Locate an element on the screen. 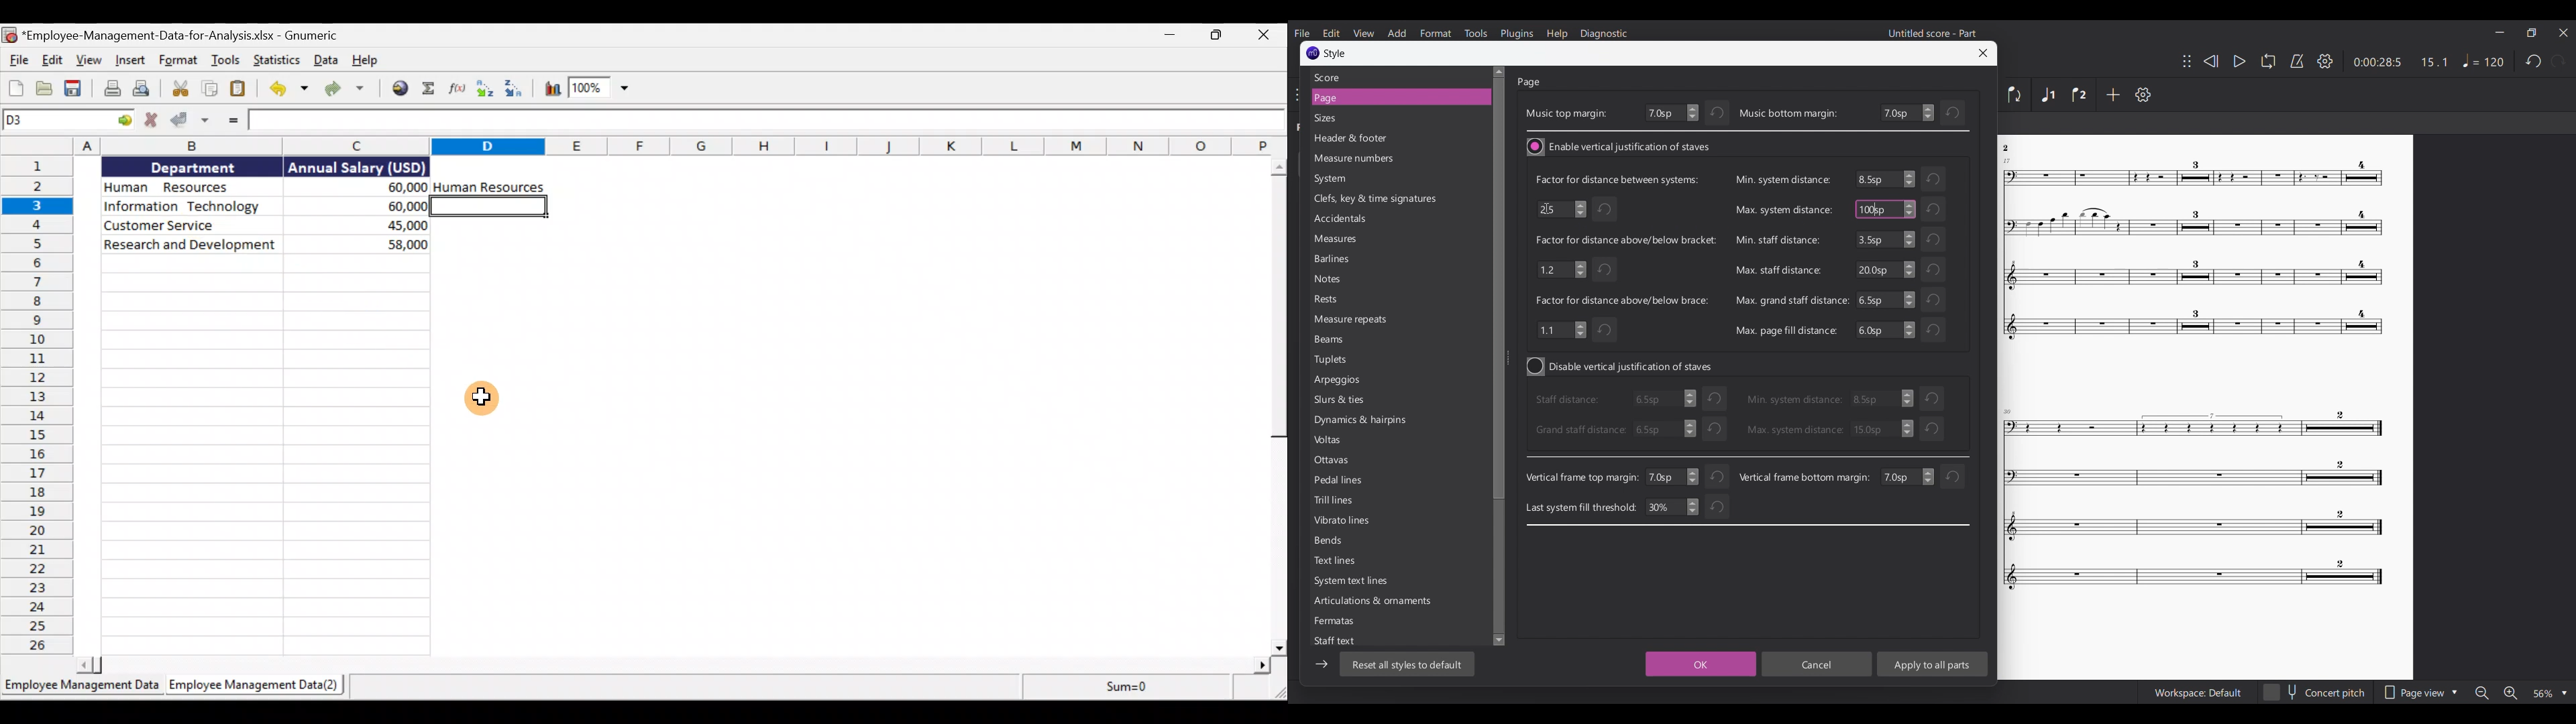 The height and width of the screenshot is (728, 2576). File menu is located at coordinates (1301, 33).